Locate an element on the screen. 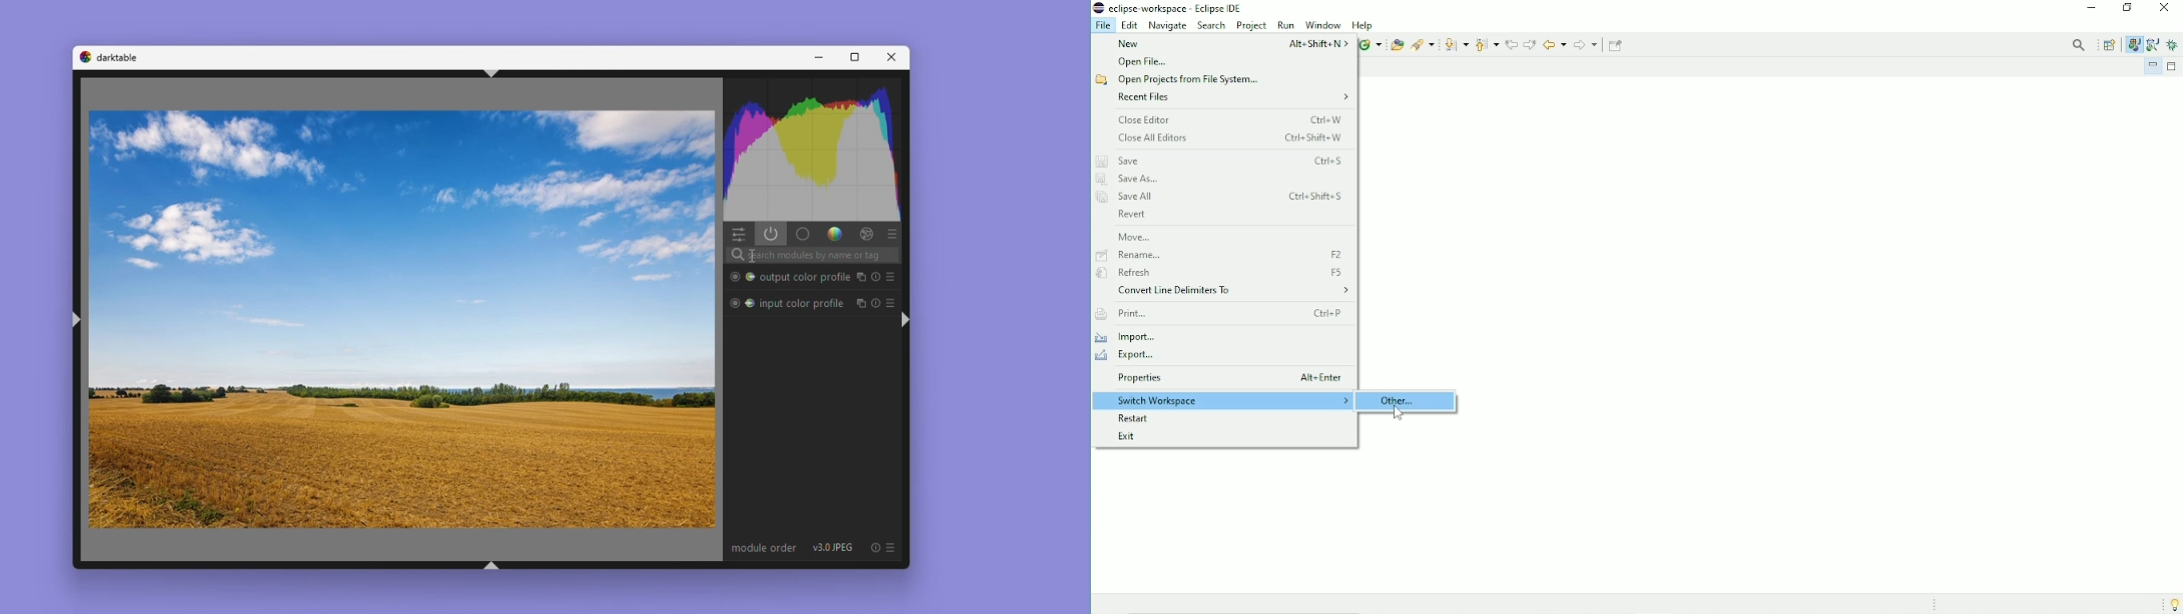 Image resolution: width=2184 pixels, height=616 pixels. Input color profile is located at coordinates (806, 302).